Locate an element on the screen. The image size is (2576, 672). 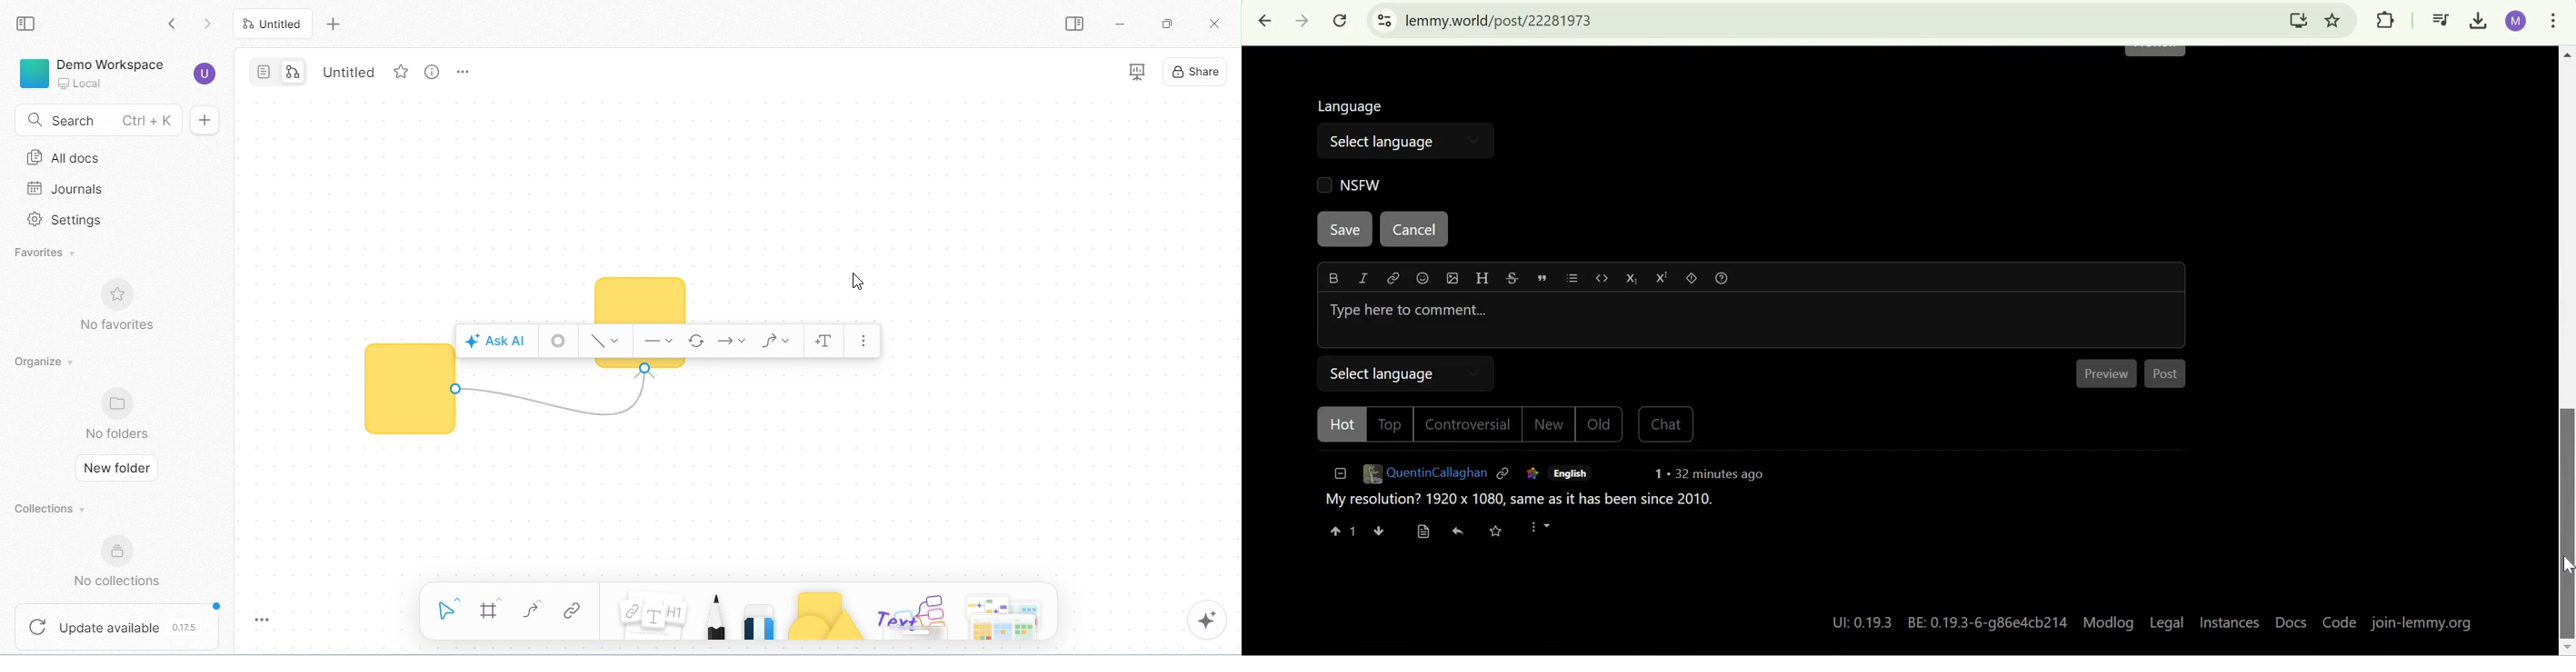
style is located at coordinates (605, 343).